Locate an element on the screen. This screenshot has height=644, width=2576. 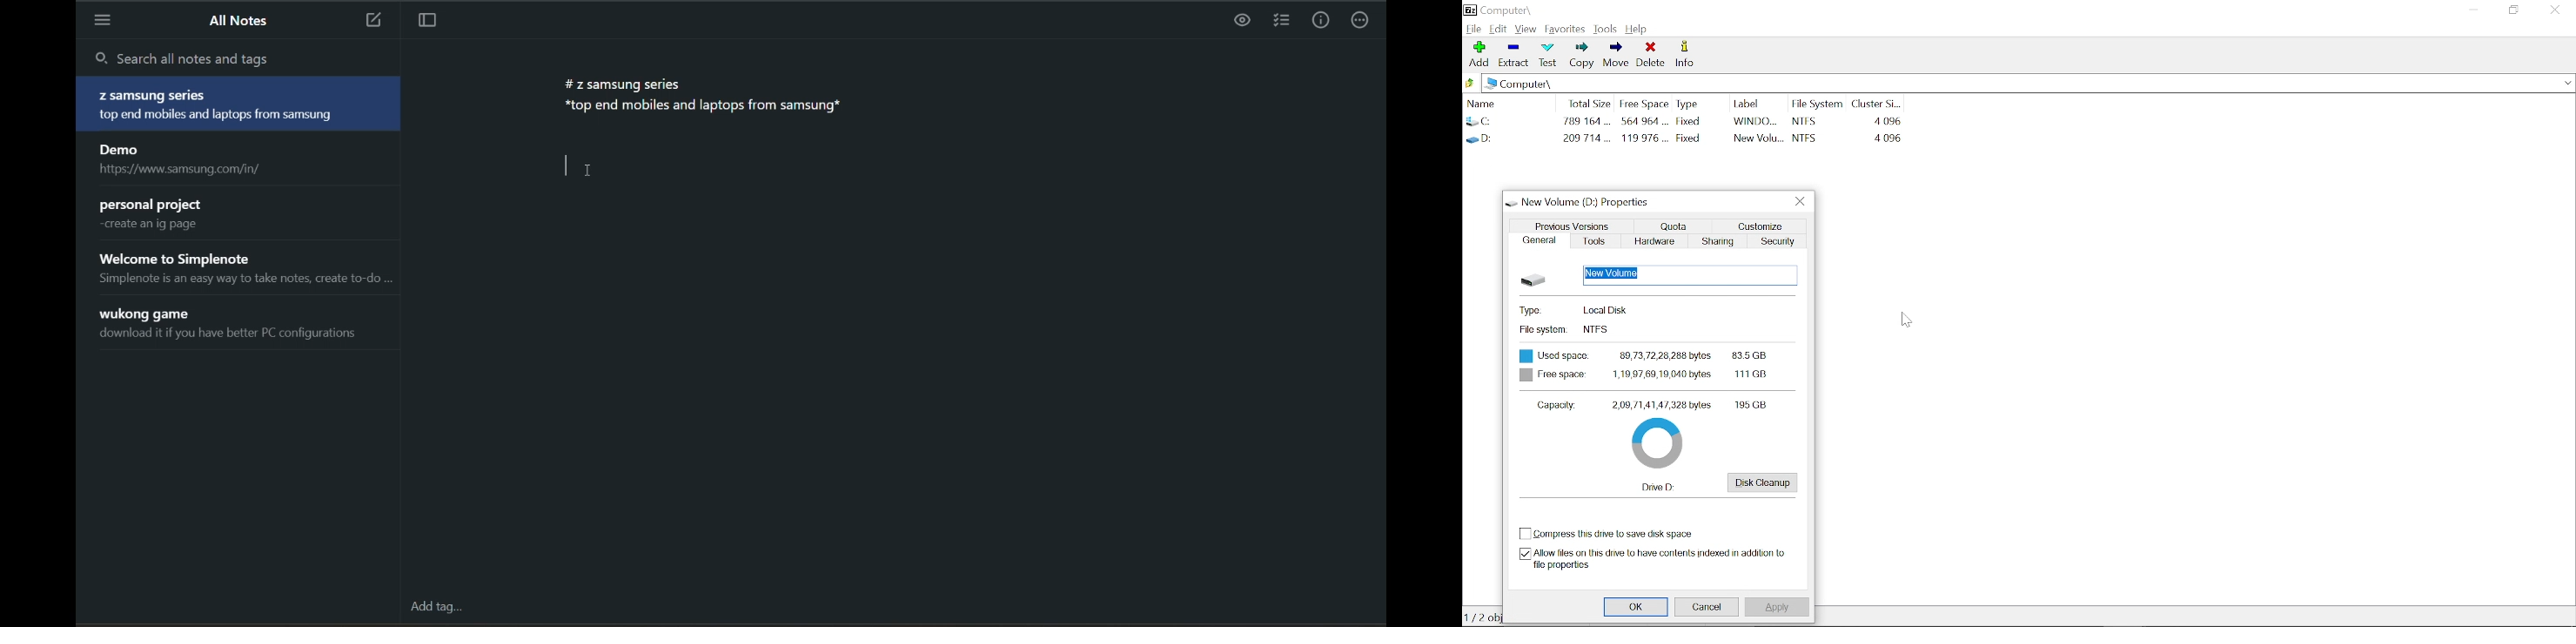
close is located at coordinates (2553, 10).